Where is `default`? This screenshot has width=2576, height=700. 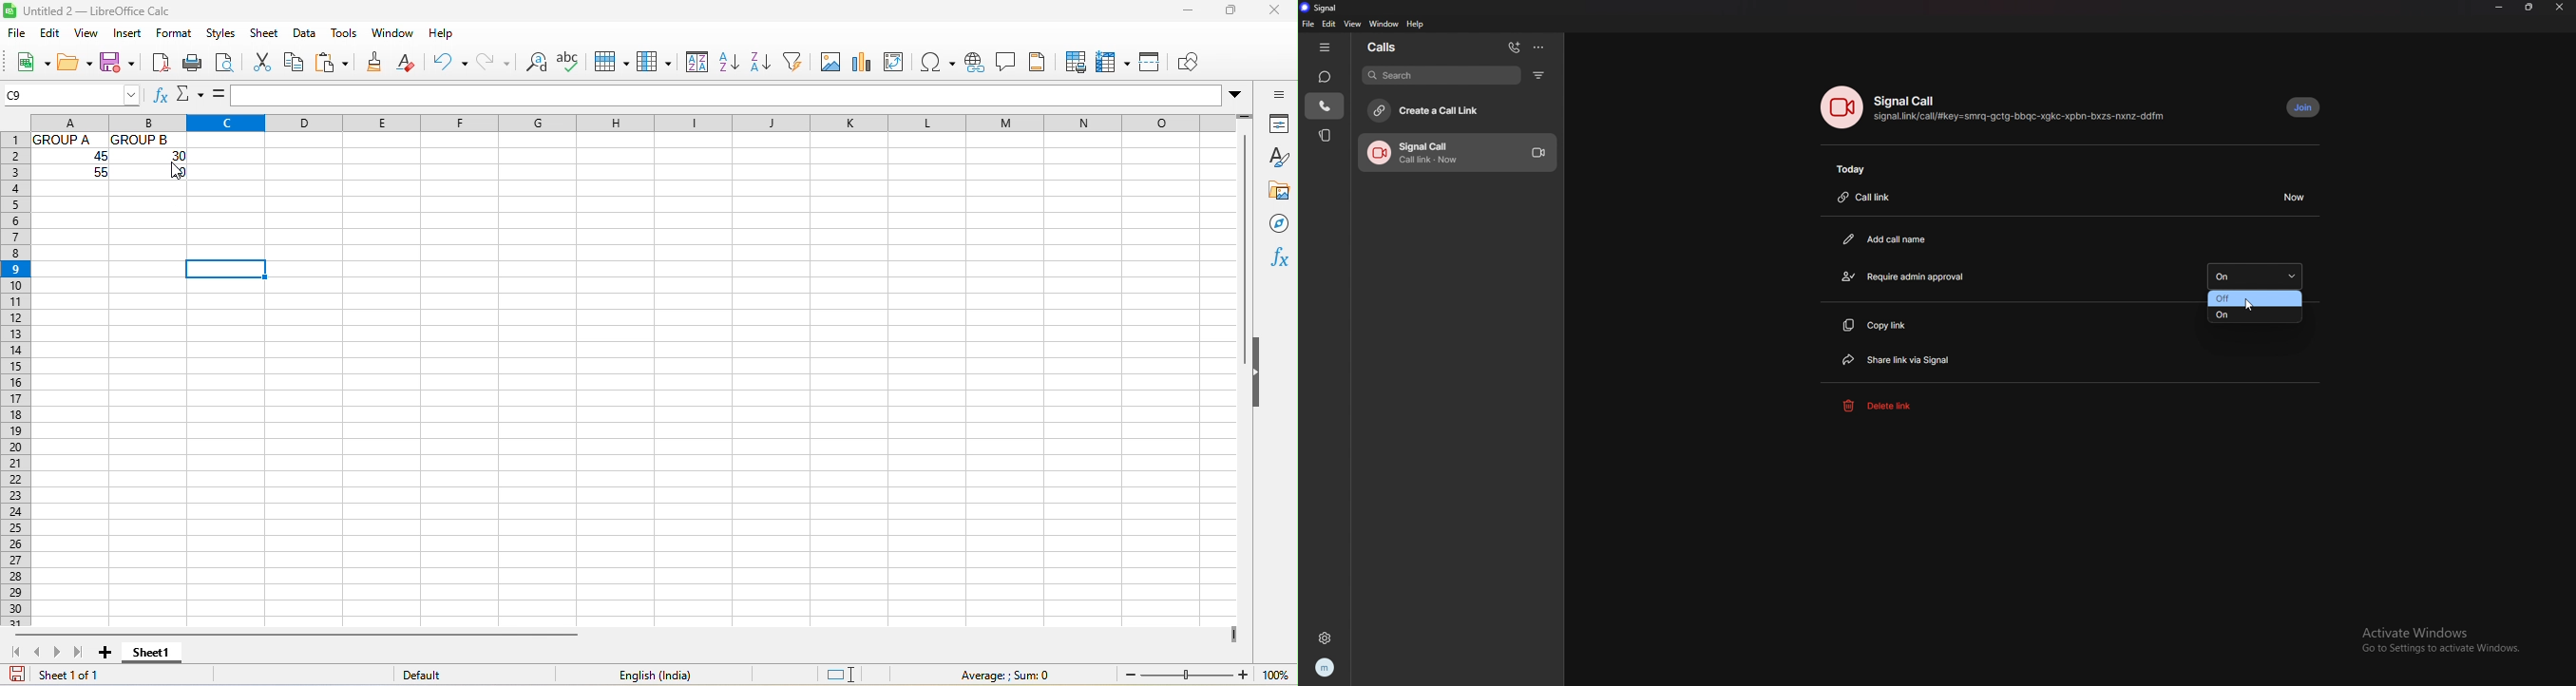
default is located at coordinates (446, 674).